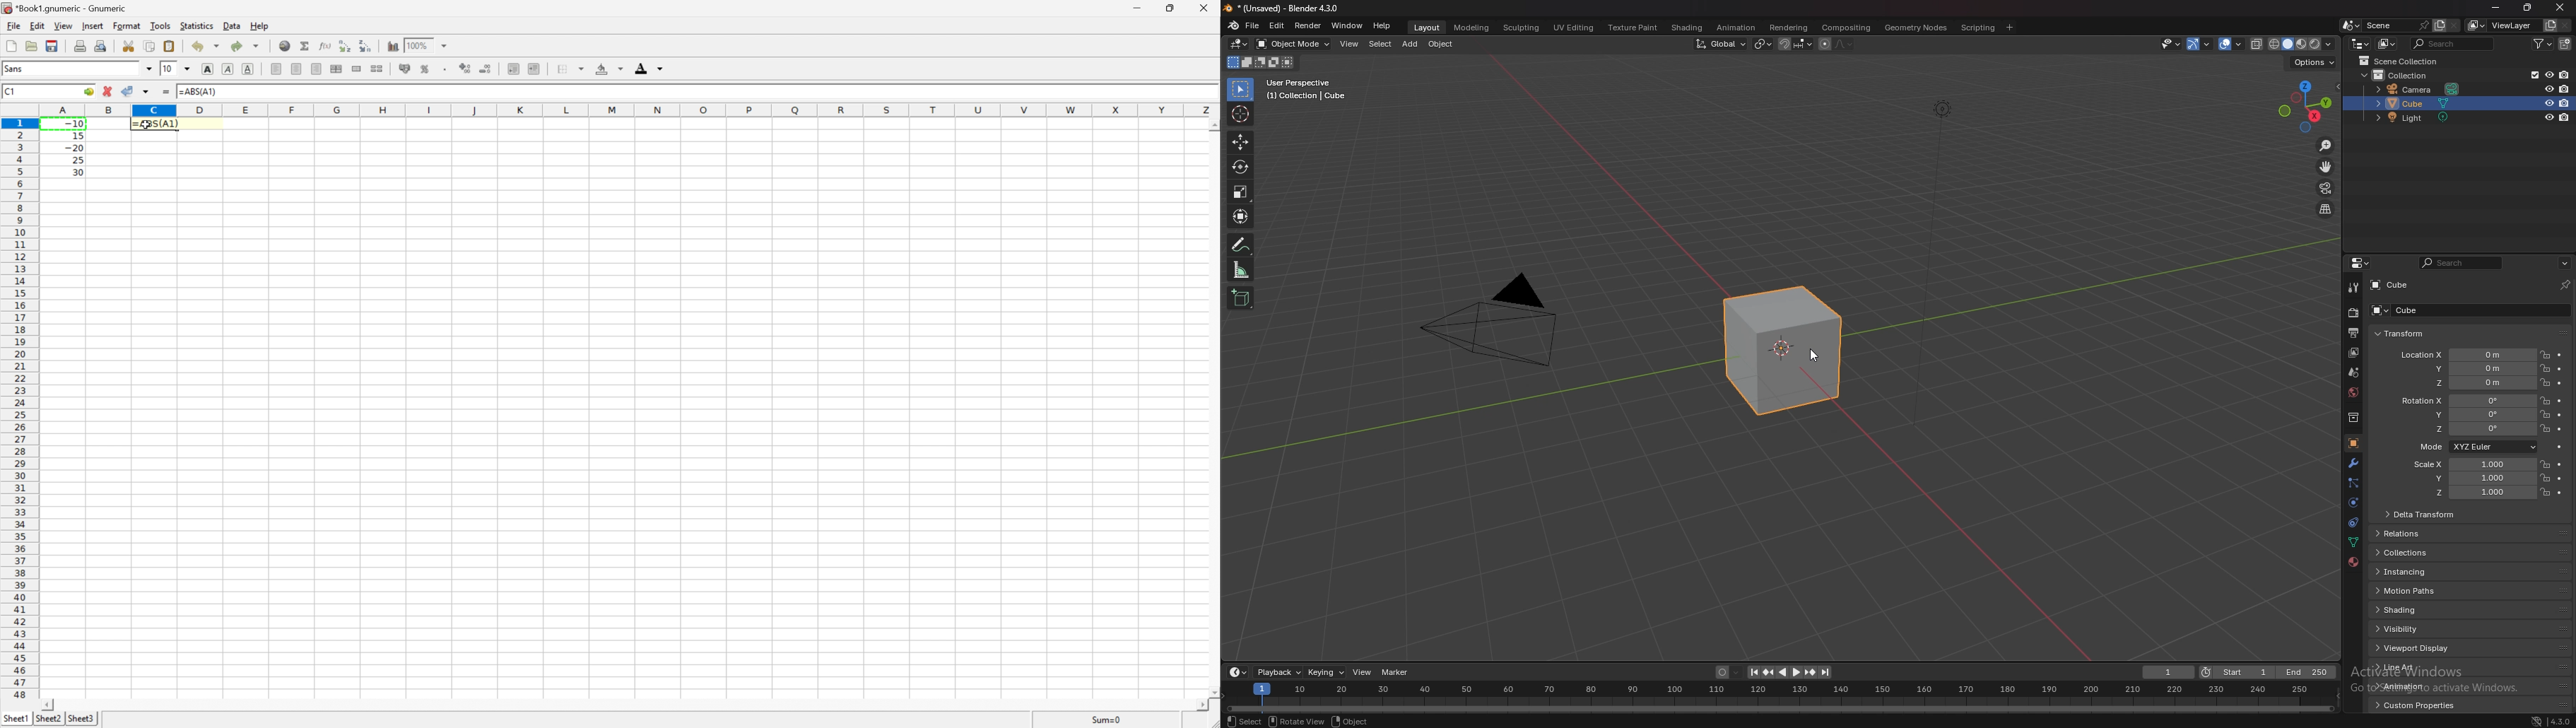  Describe the element at coordinates (2546, 401) in the screenshot. I see `lock location` at that location.